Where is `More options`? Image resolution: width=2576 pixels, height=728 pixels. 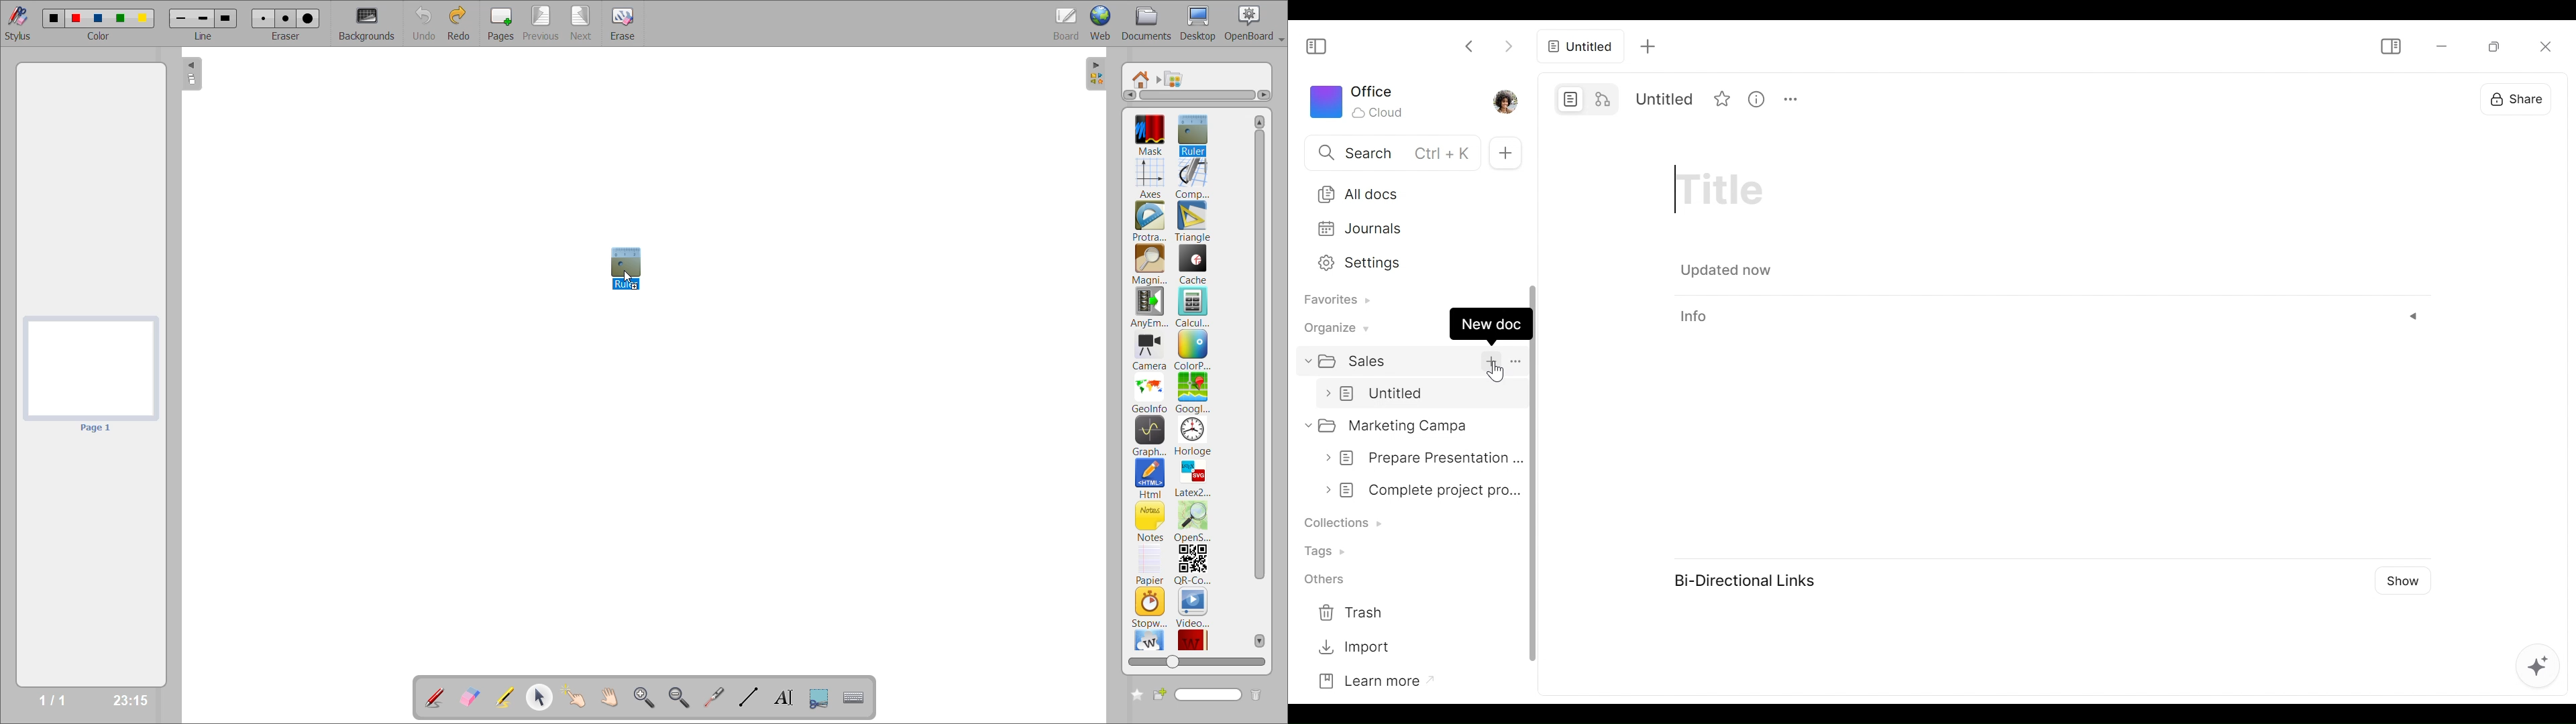
More options is located at coordinates (1515, 361).